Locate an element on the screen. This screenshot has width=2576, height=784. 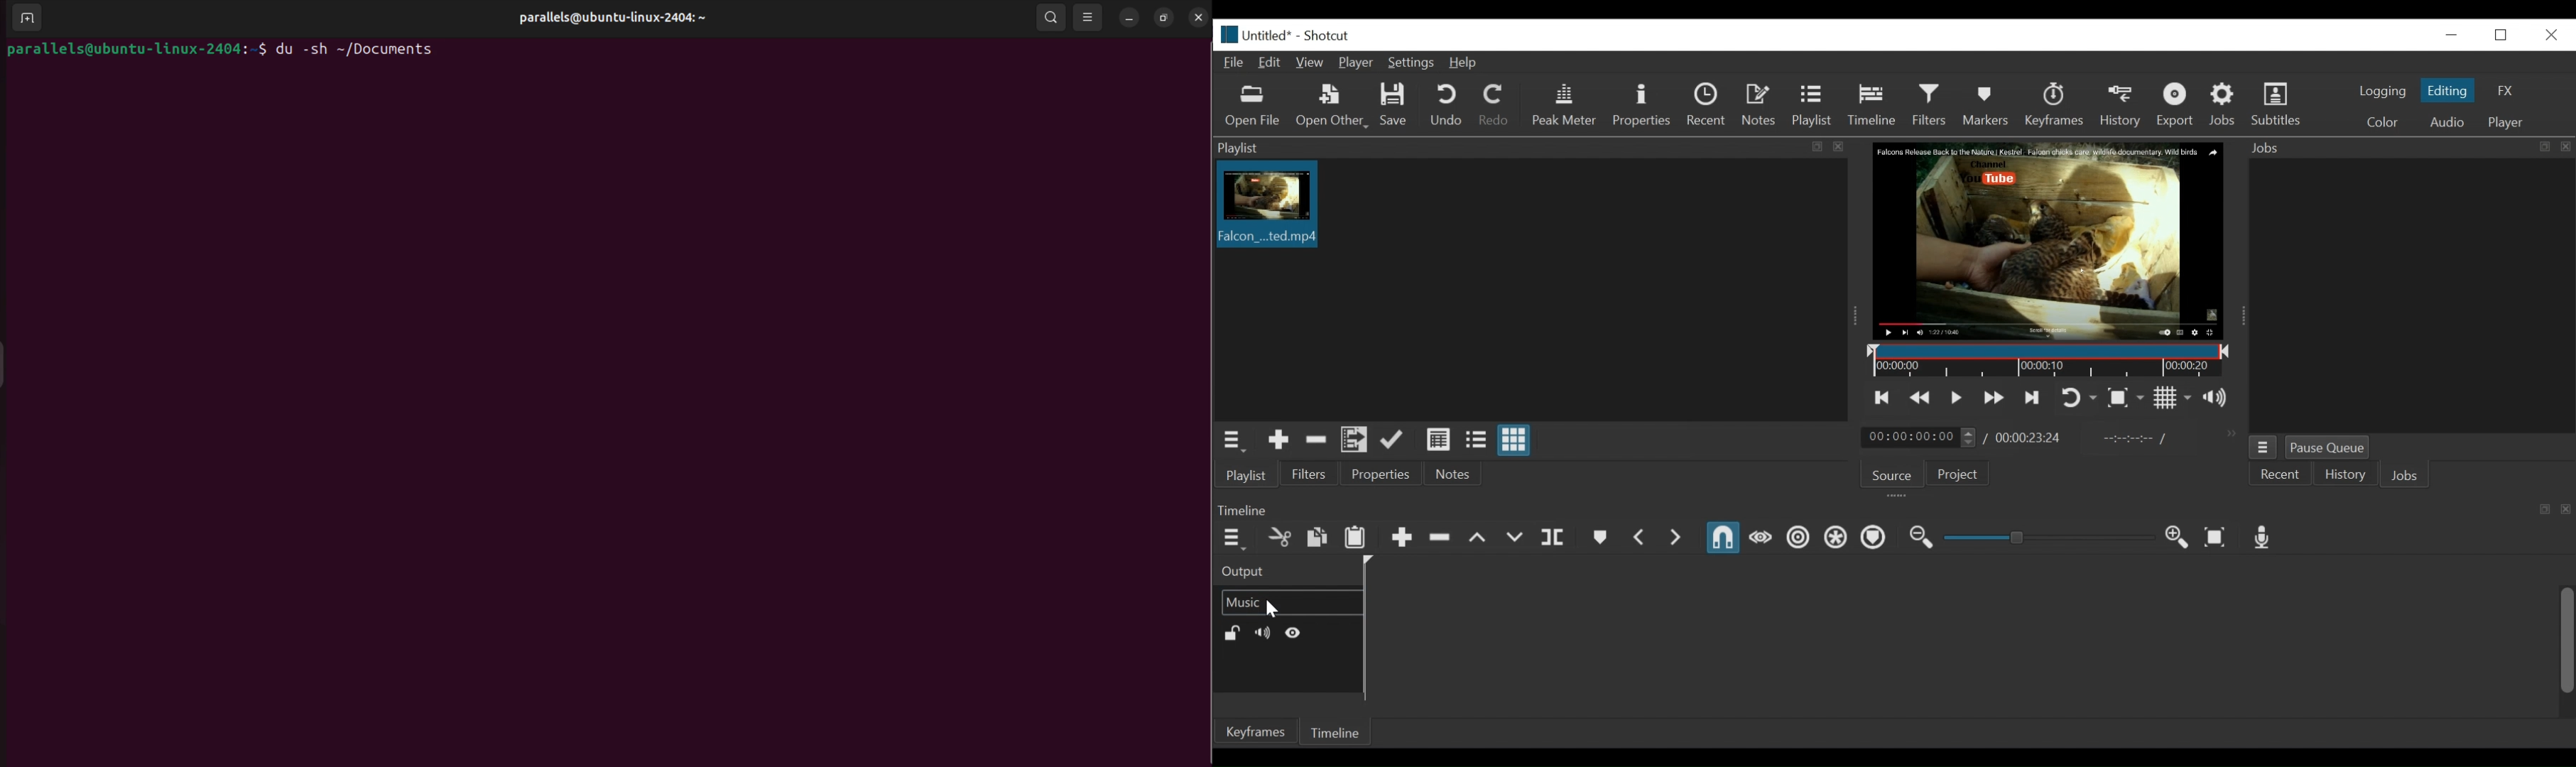
Zoom timeline out is located at coordinates (1919, 538).